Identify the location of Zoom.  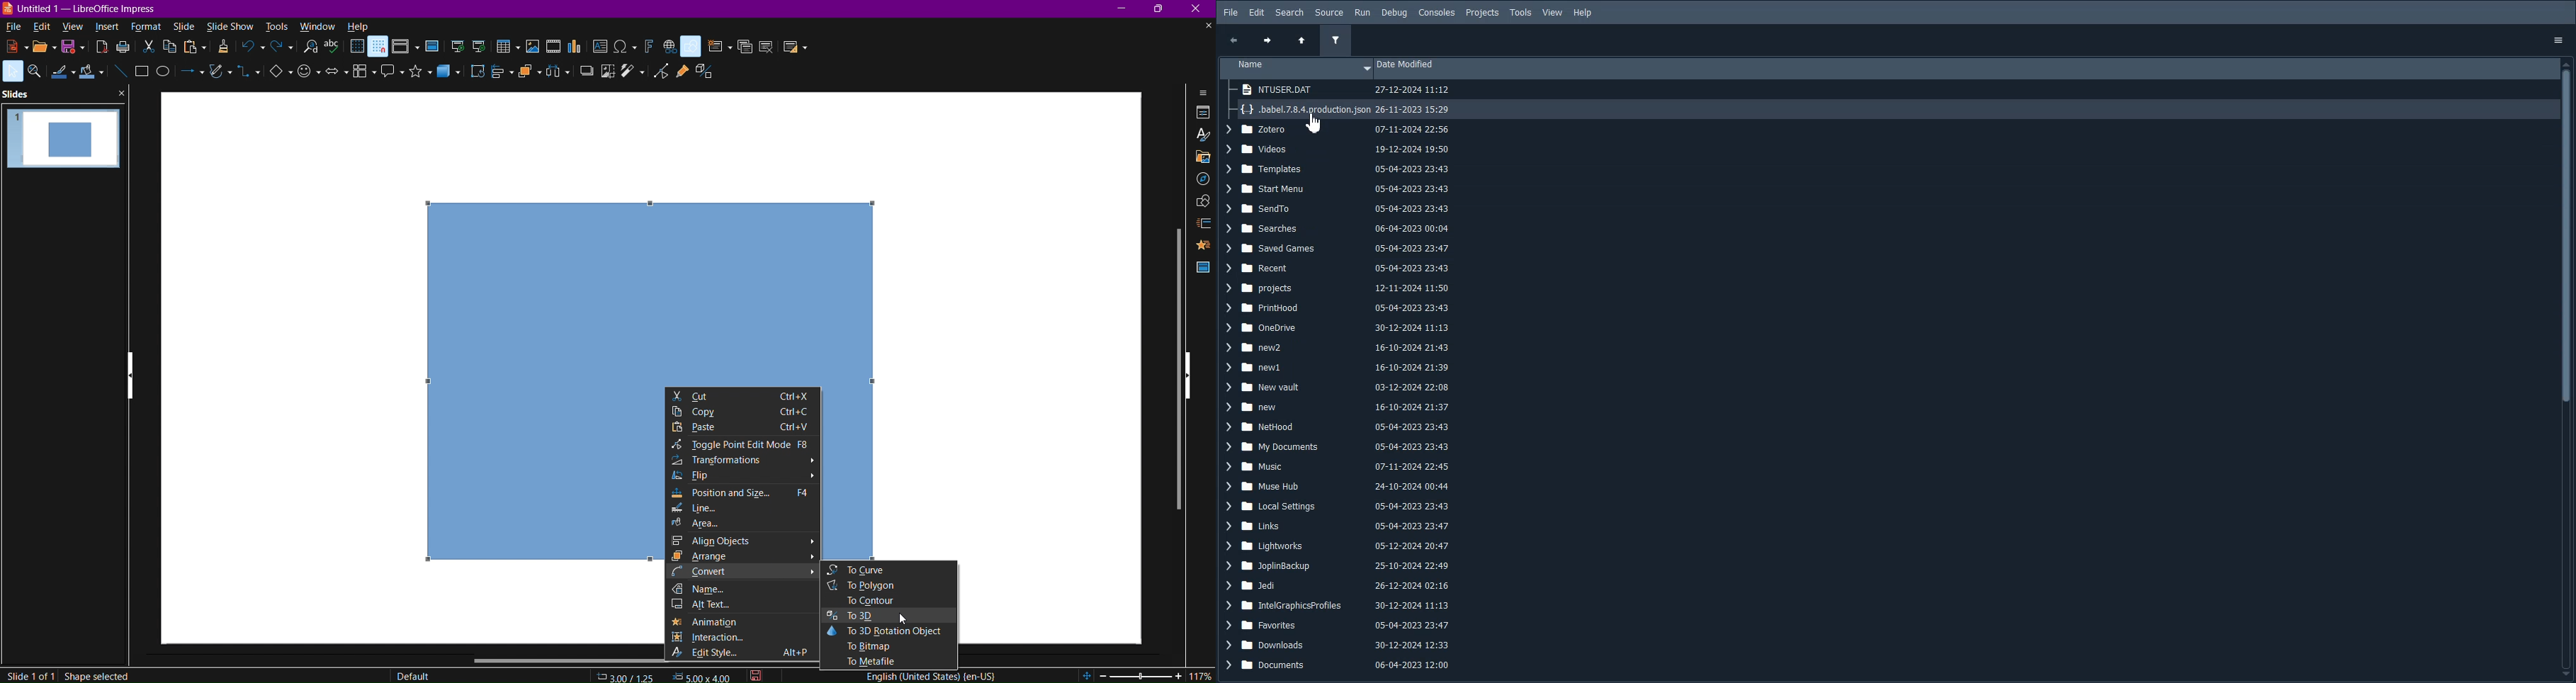
(35, 72).